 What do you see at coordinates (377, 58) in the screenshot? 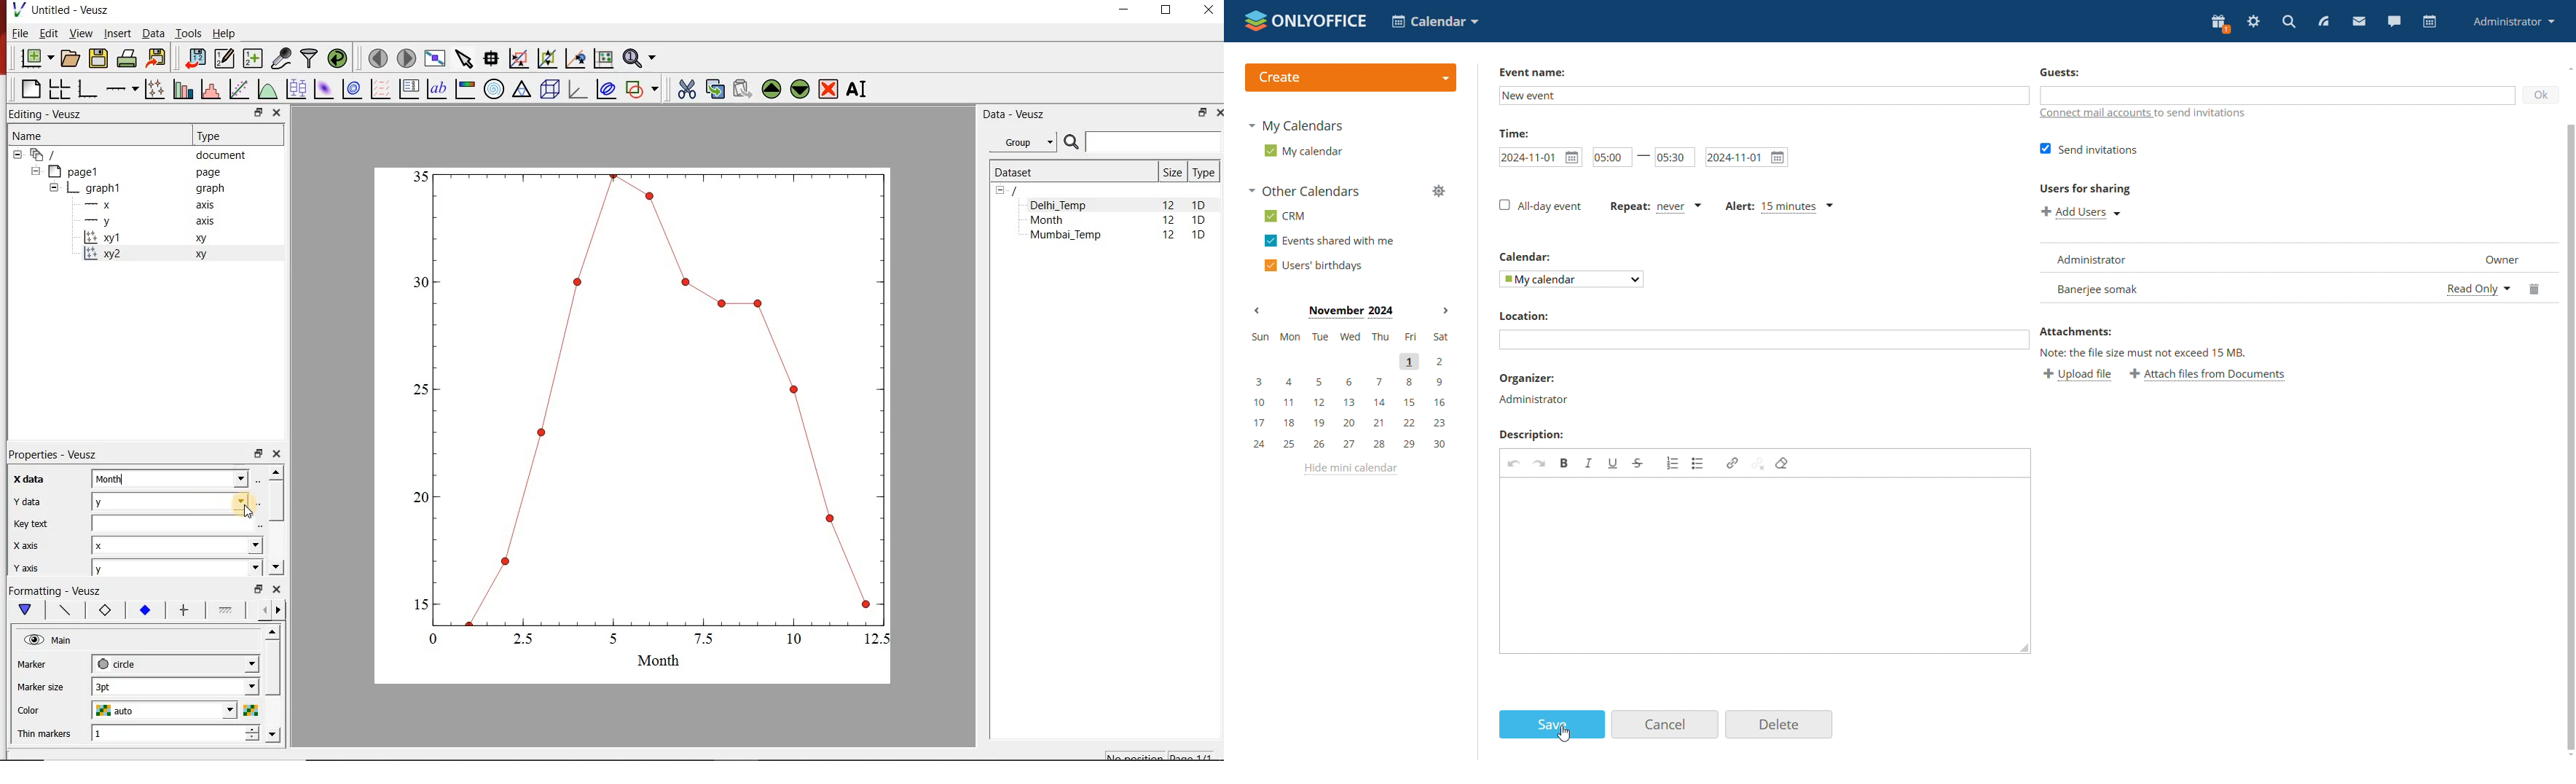
I see `move to the previous page` at bounding box center [377, 58].